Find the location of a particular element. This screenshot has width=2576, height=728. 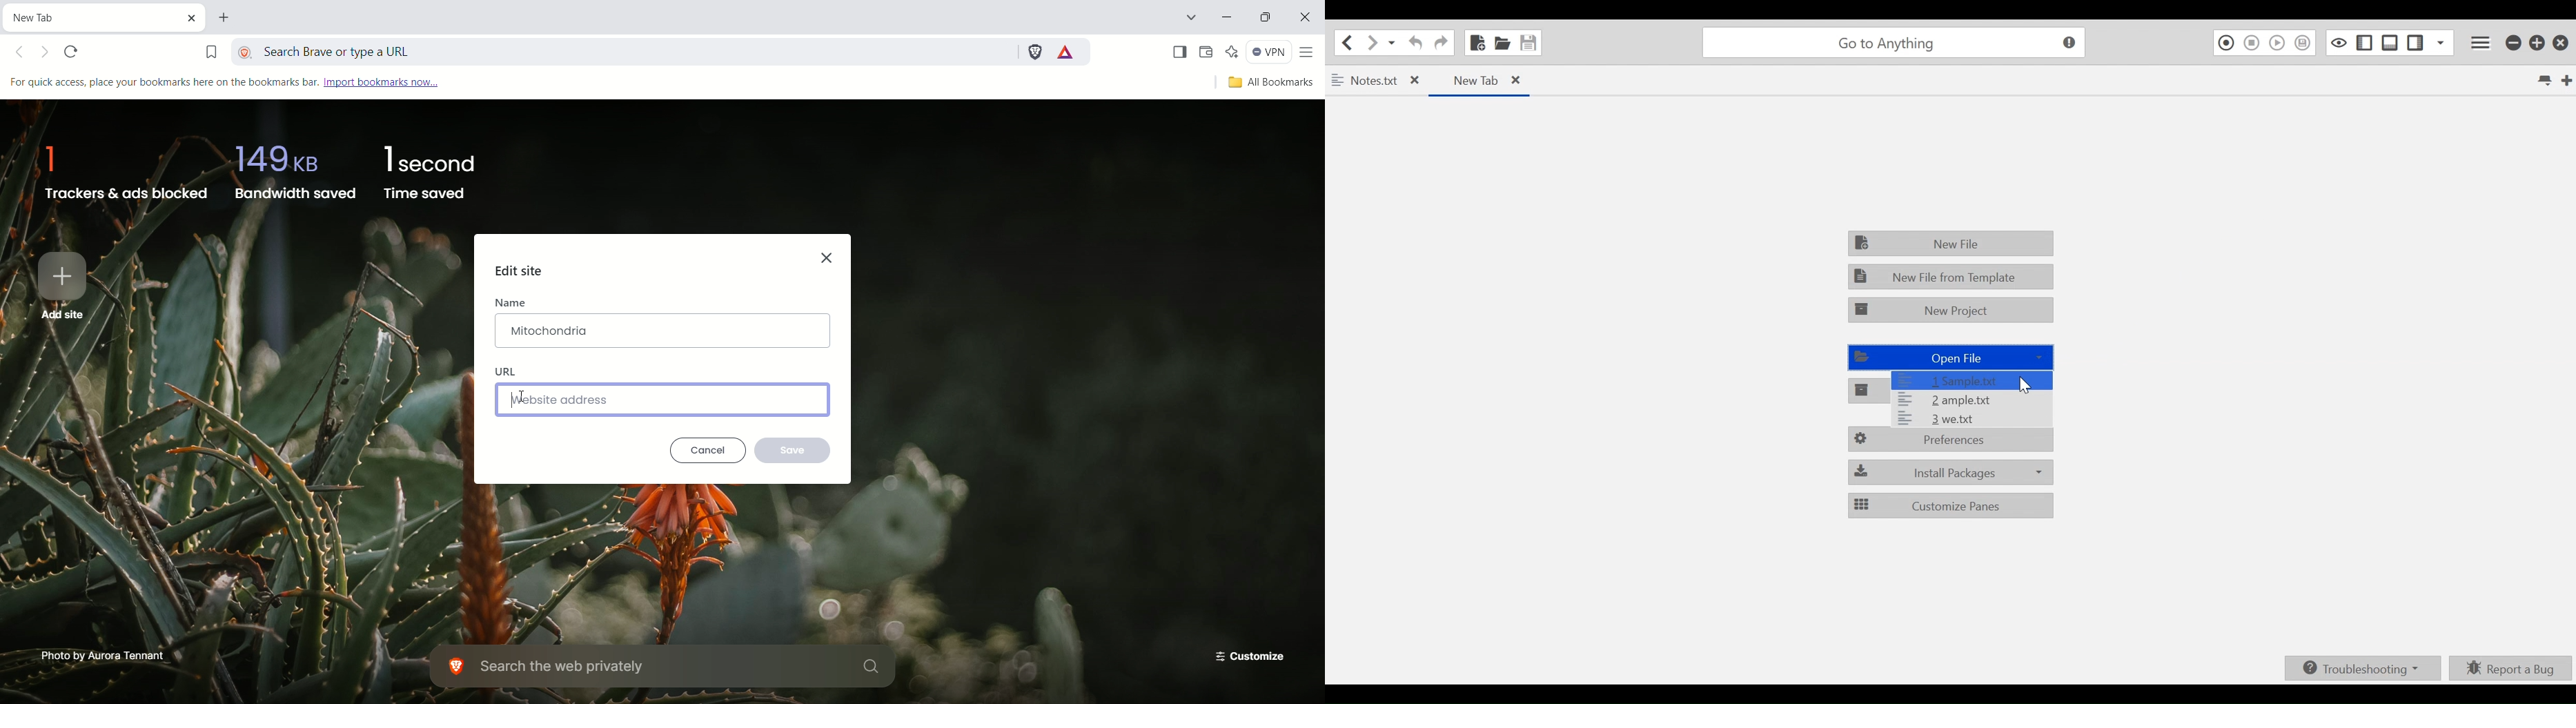

List all tabs is located at coordinates (2544, 80).